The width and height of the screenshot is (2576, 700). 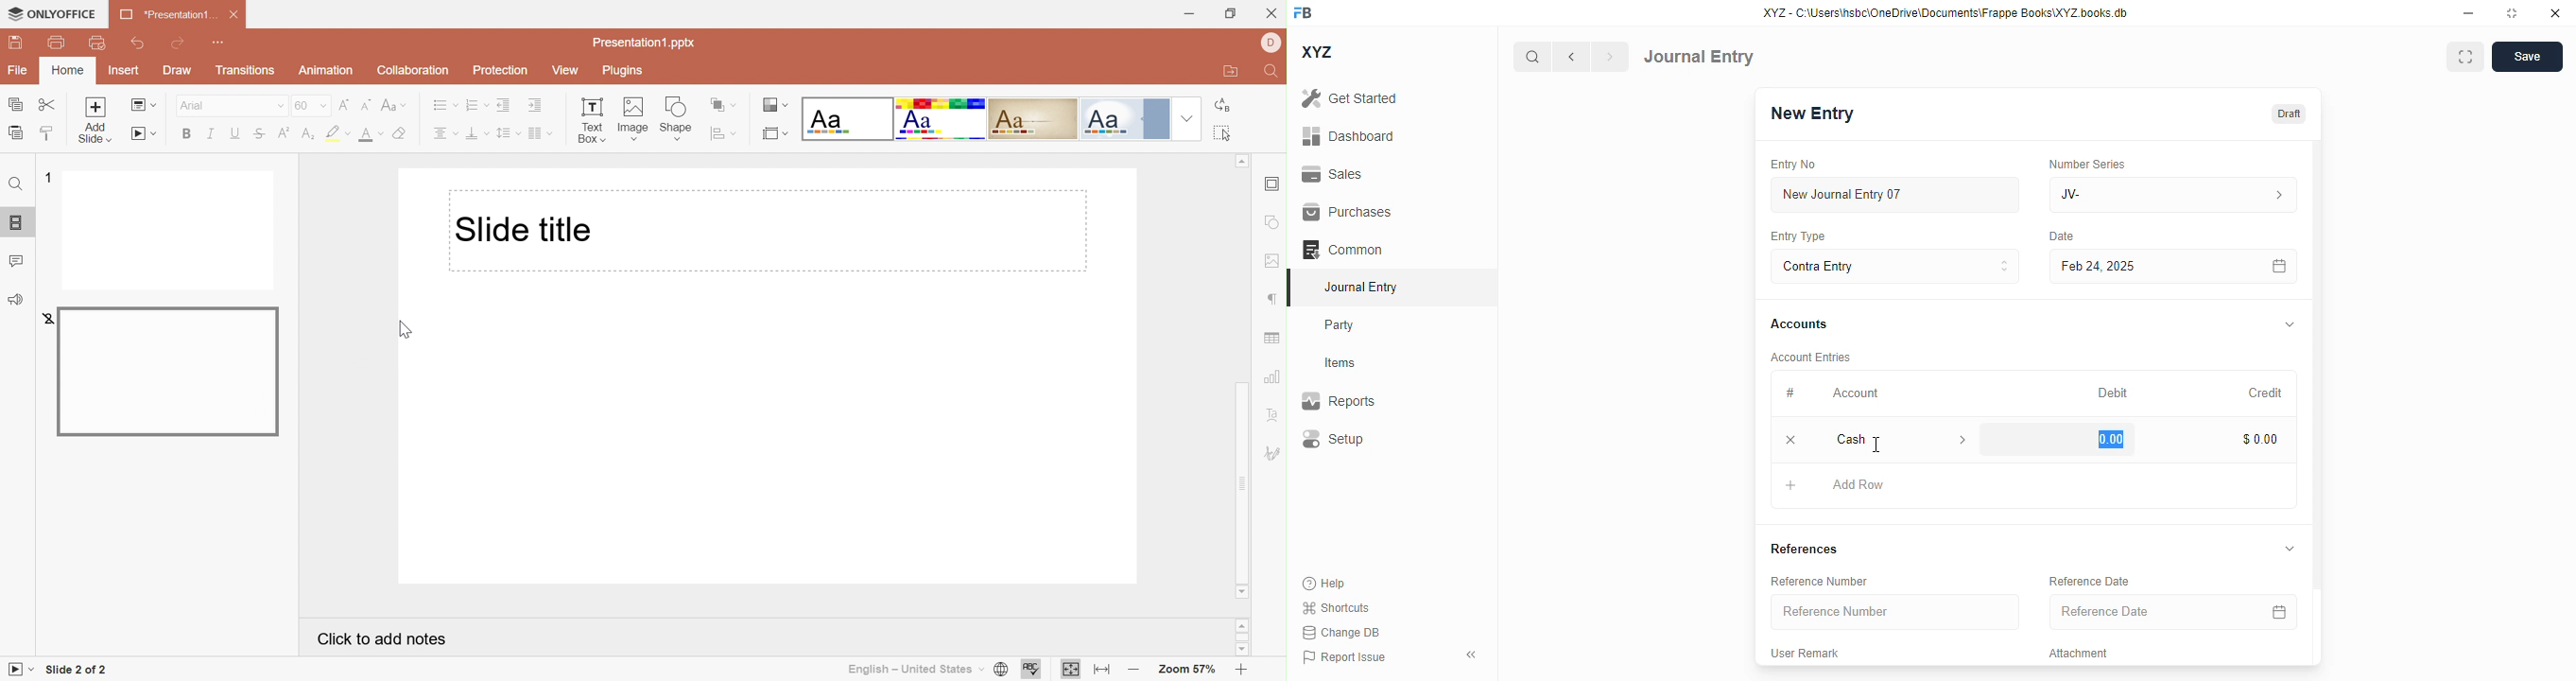 I want to click on Blank, so click(x=846, y=120).